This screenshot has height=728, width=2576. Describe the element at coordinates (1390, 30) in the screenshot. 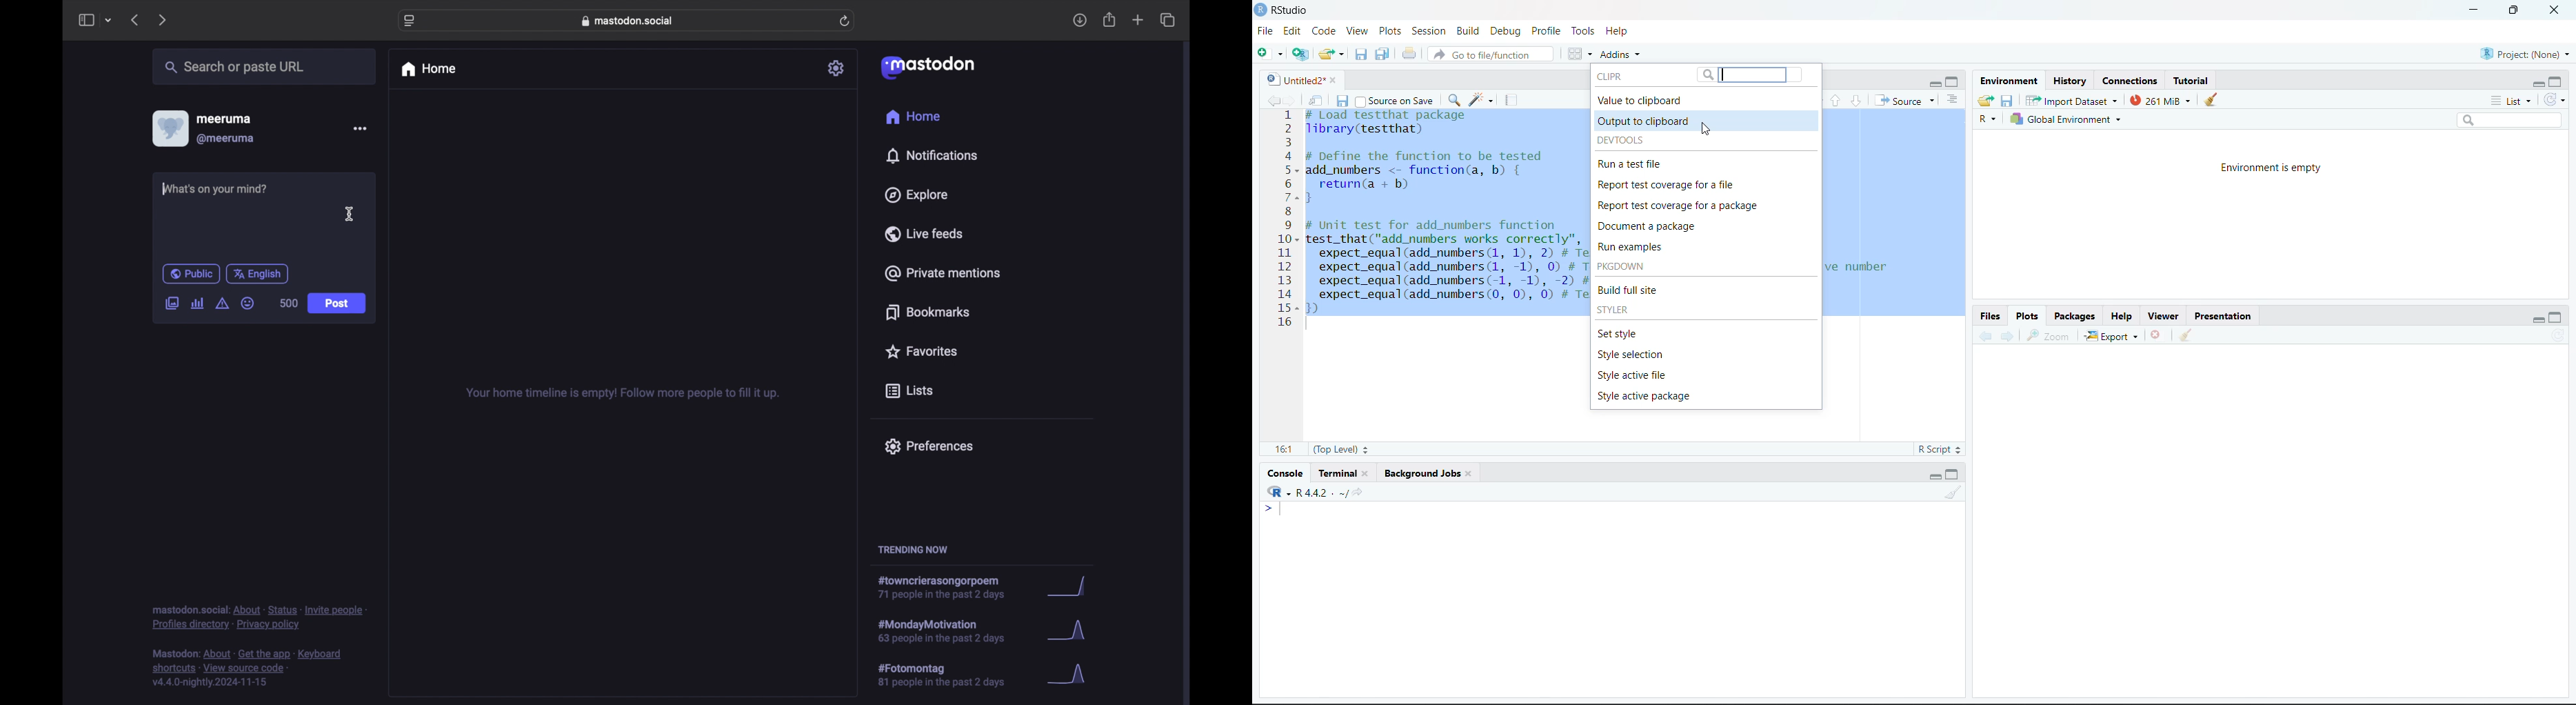

I see `Plots` at that location.